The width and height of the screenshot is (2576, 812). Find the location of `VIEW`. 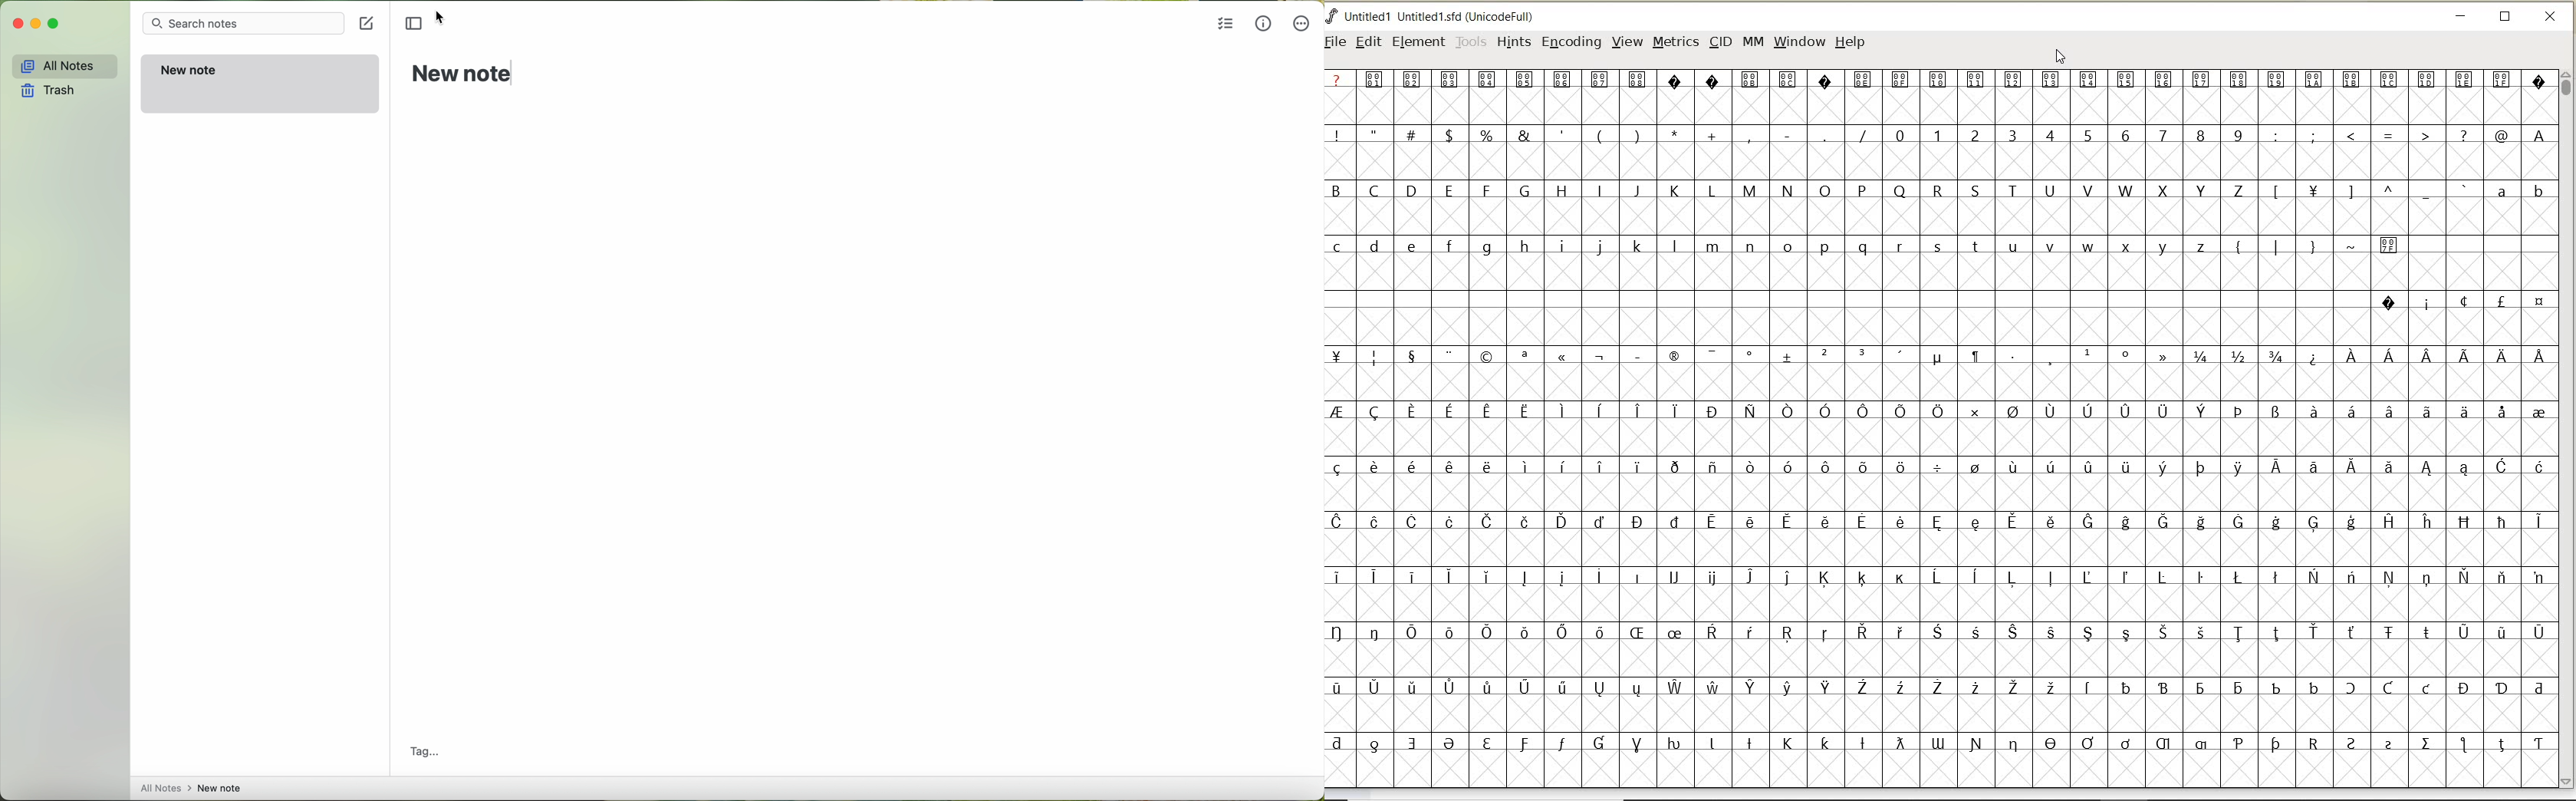

VIEW is located at coordinates (1627, 42).